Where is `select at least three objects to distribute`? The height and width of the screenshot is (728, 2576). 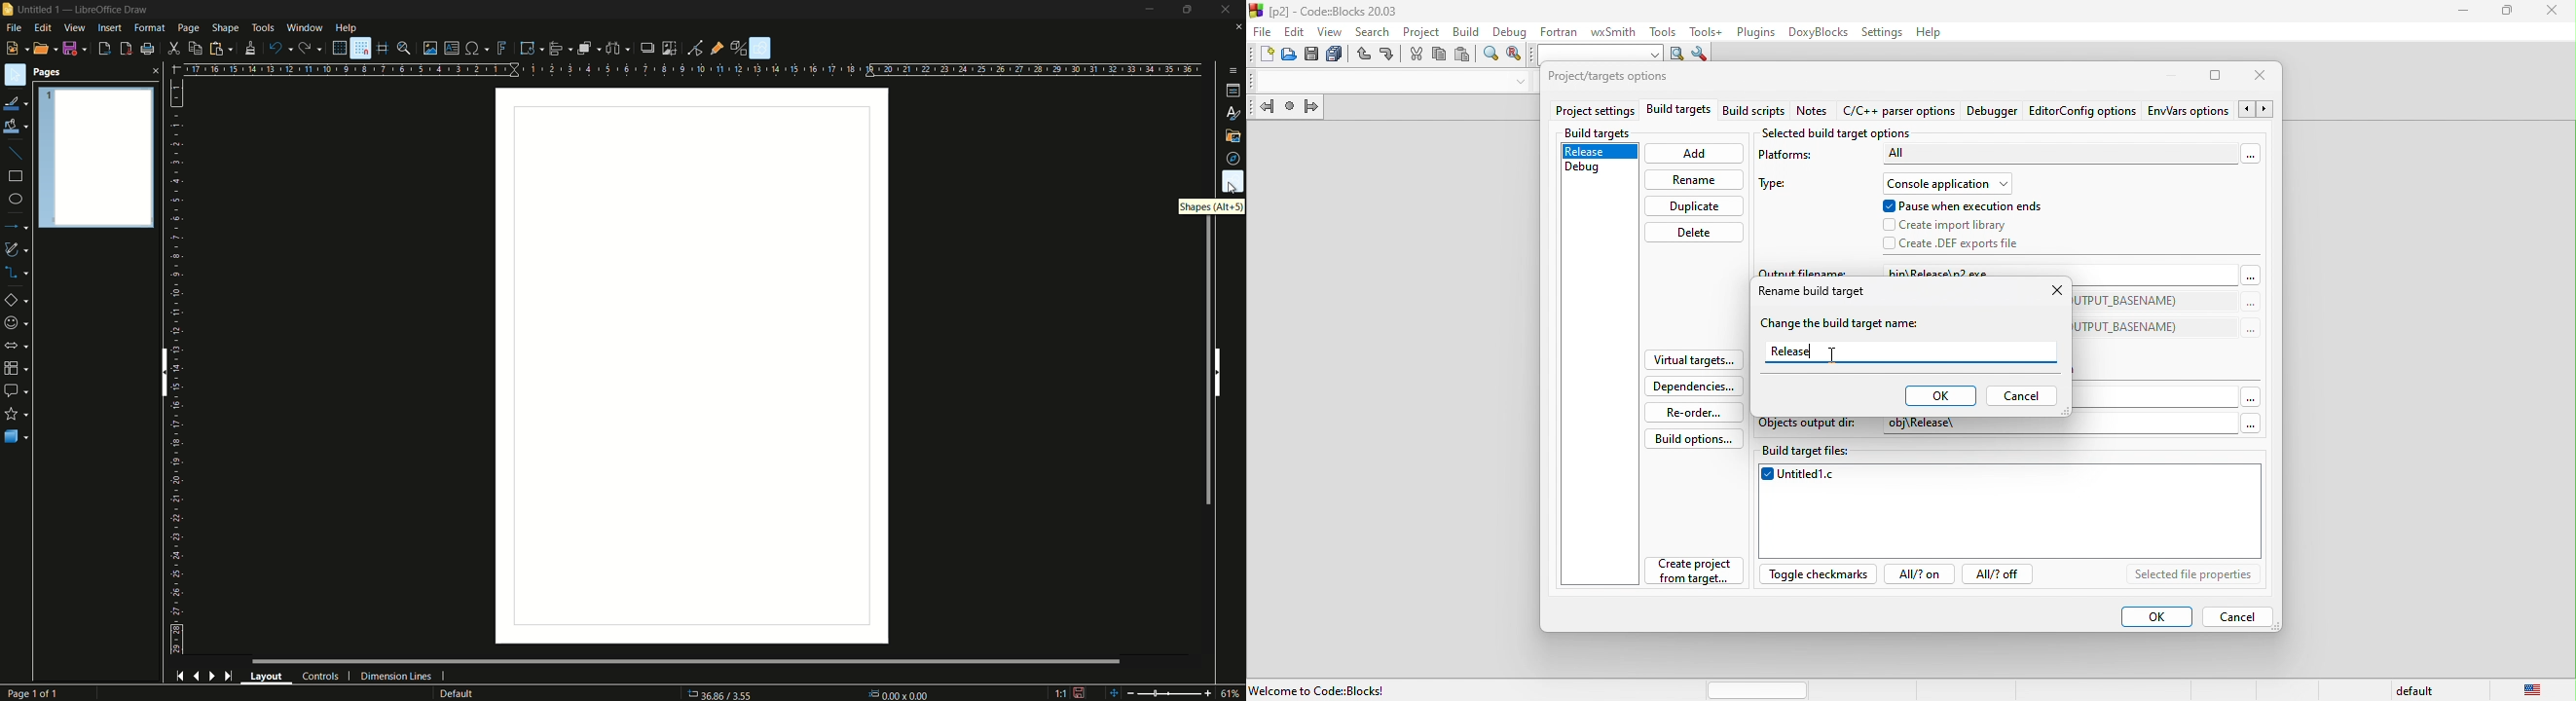
select at least three objects to distribute is located at coordinates (619, 49).